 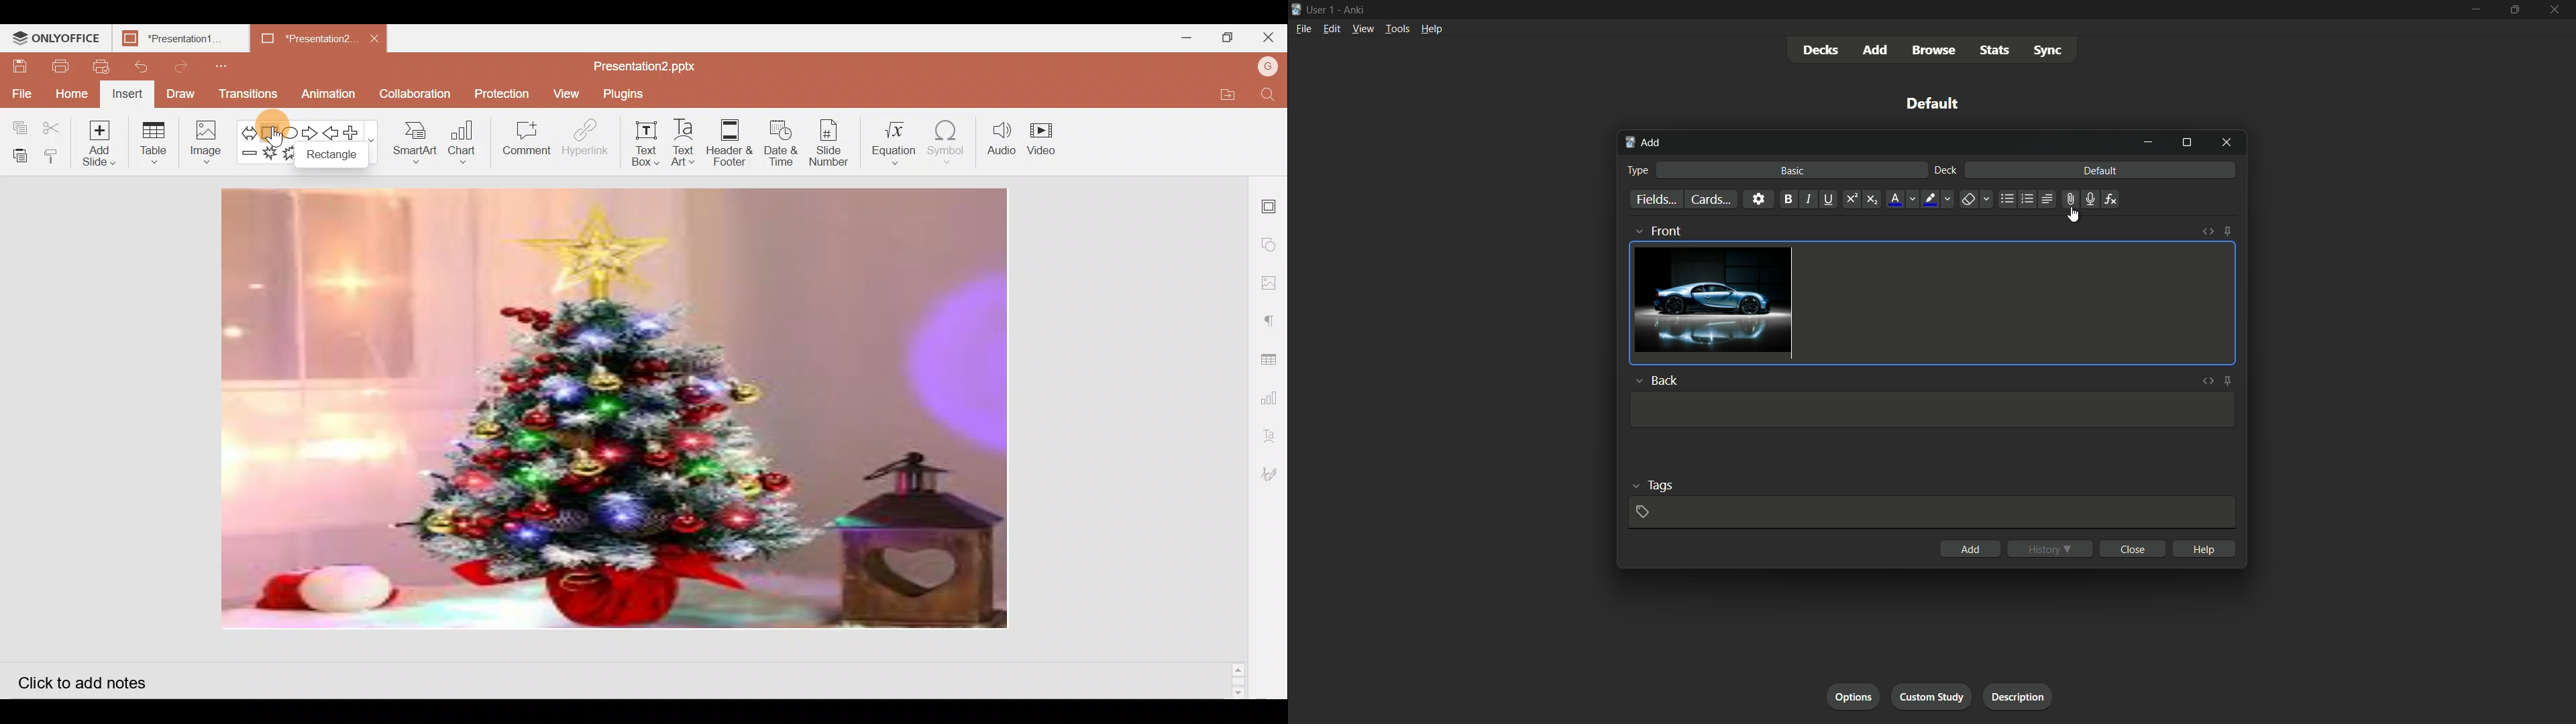 What do you see at coordinates (1657, 483) in the screenshot?
I see `tags` at bounding box center [1657, 483].